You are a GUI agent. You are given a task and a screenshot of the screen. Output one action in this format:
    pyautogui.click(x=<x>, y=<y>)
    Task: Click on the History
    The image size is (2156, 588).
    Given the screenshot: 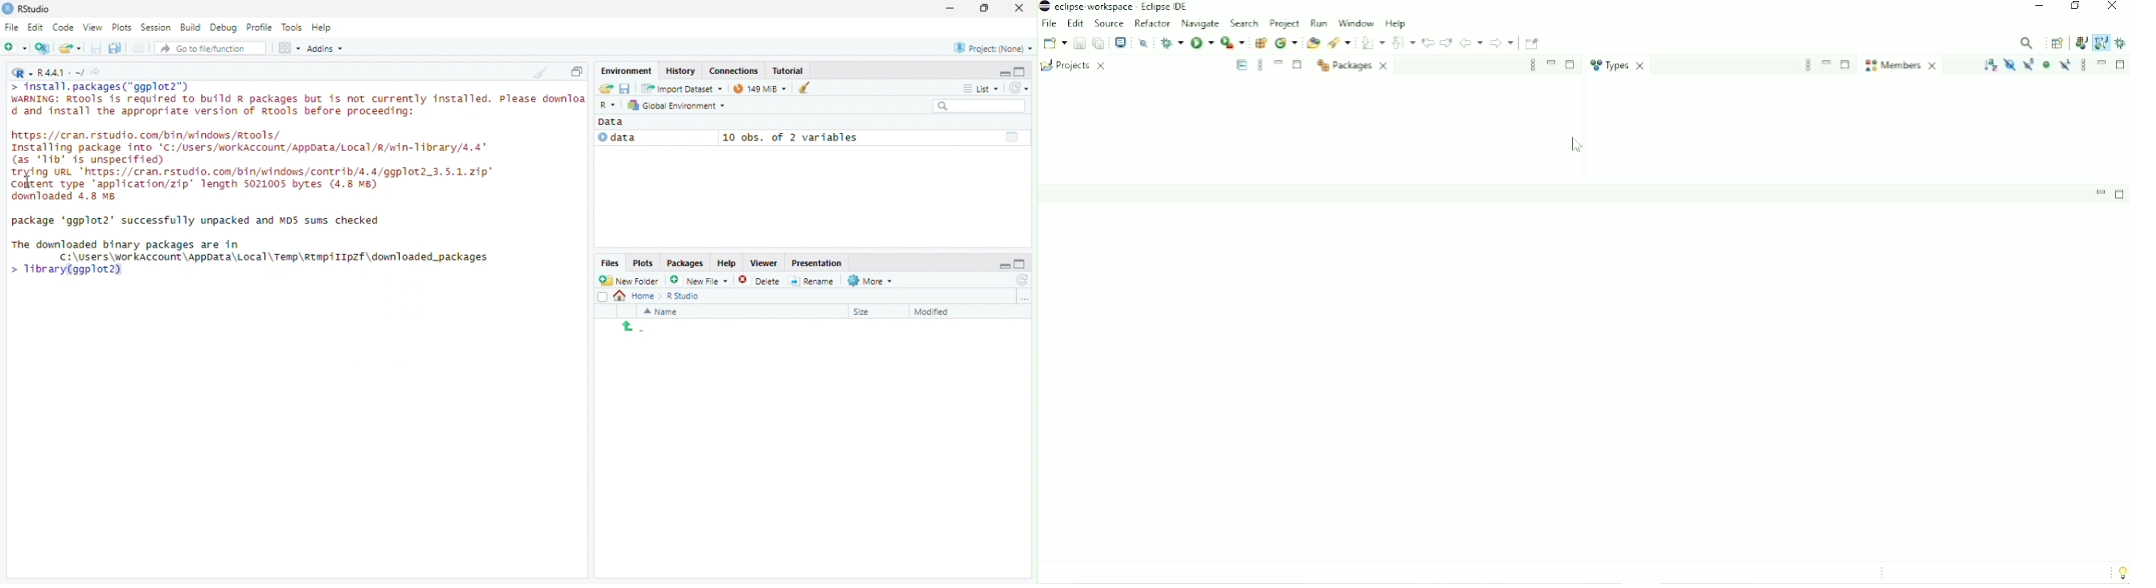 What is the action you would take?
    pyautogui.click(x=679, y=71)
    